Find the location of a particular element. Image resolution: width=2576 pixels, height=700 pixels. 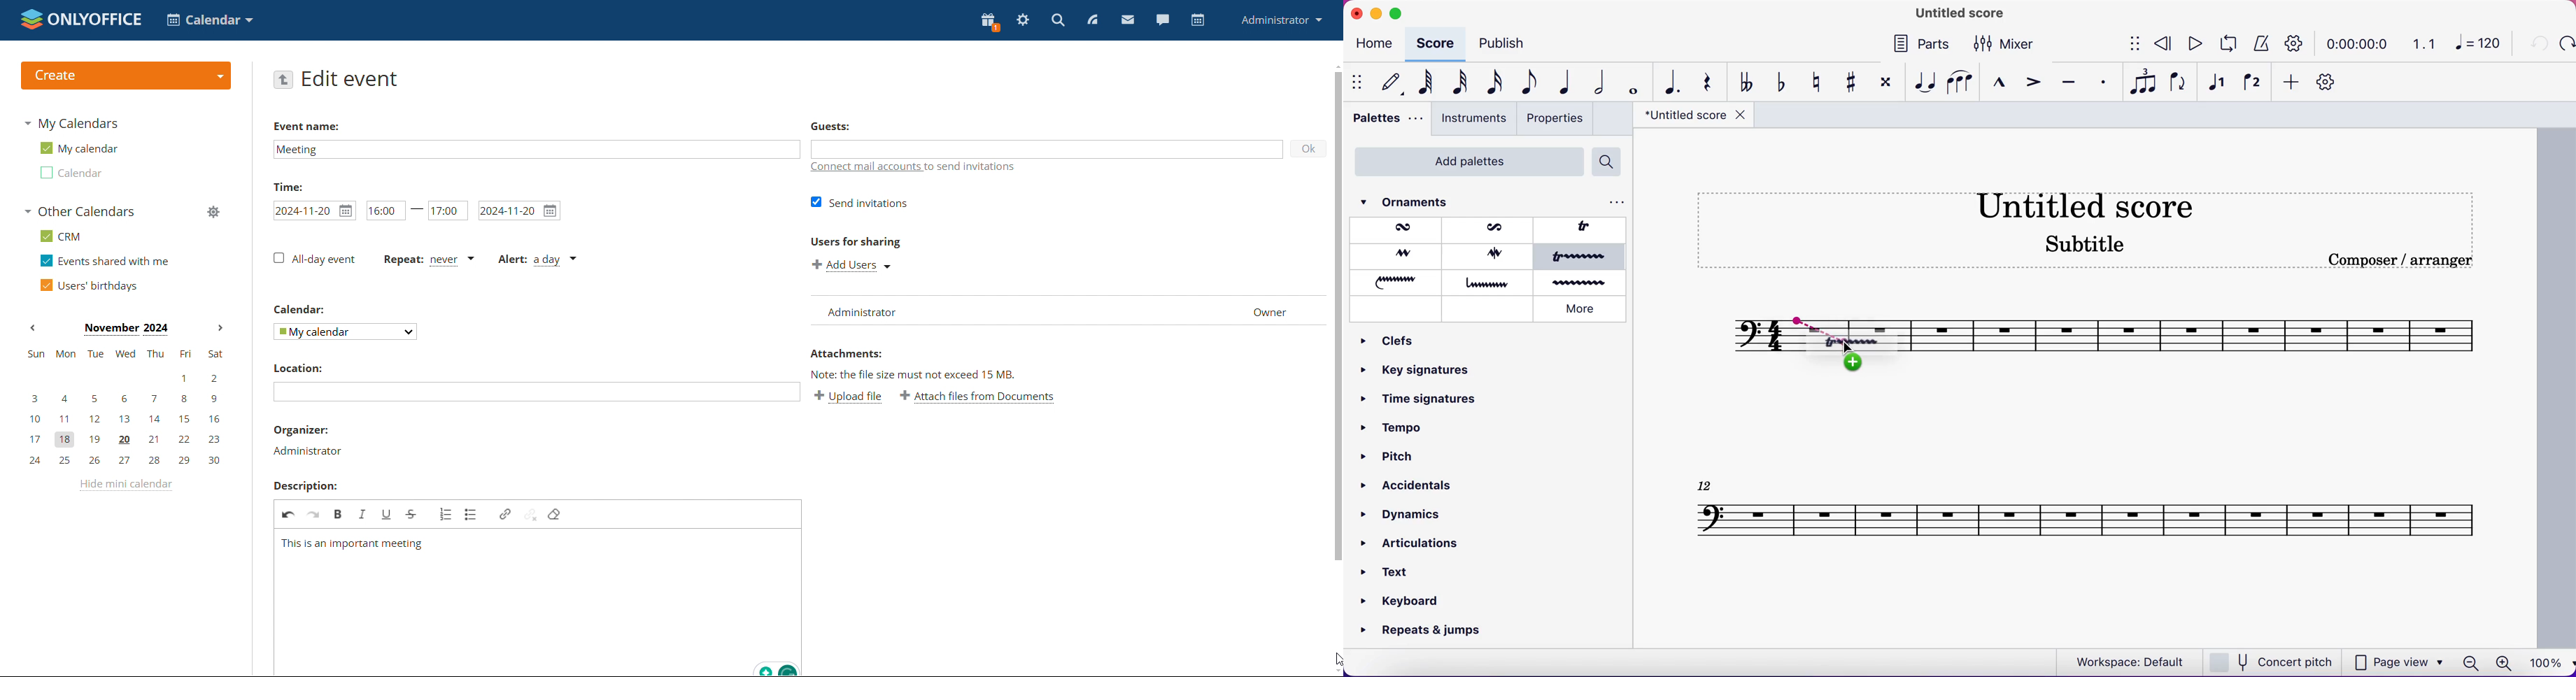

start date is located at coordinates (316, 211).